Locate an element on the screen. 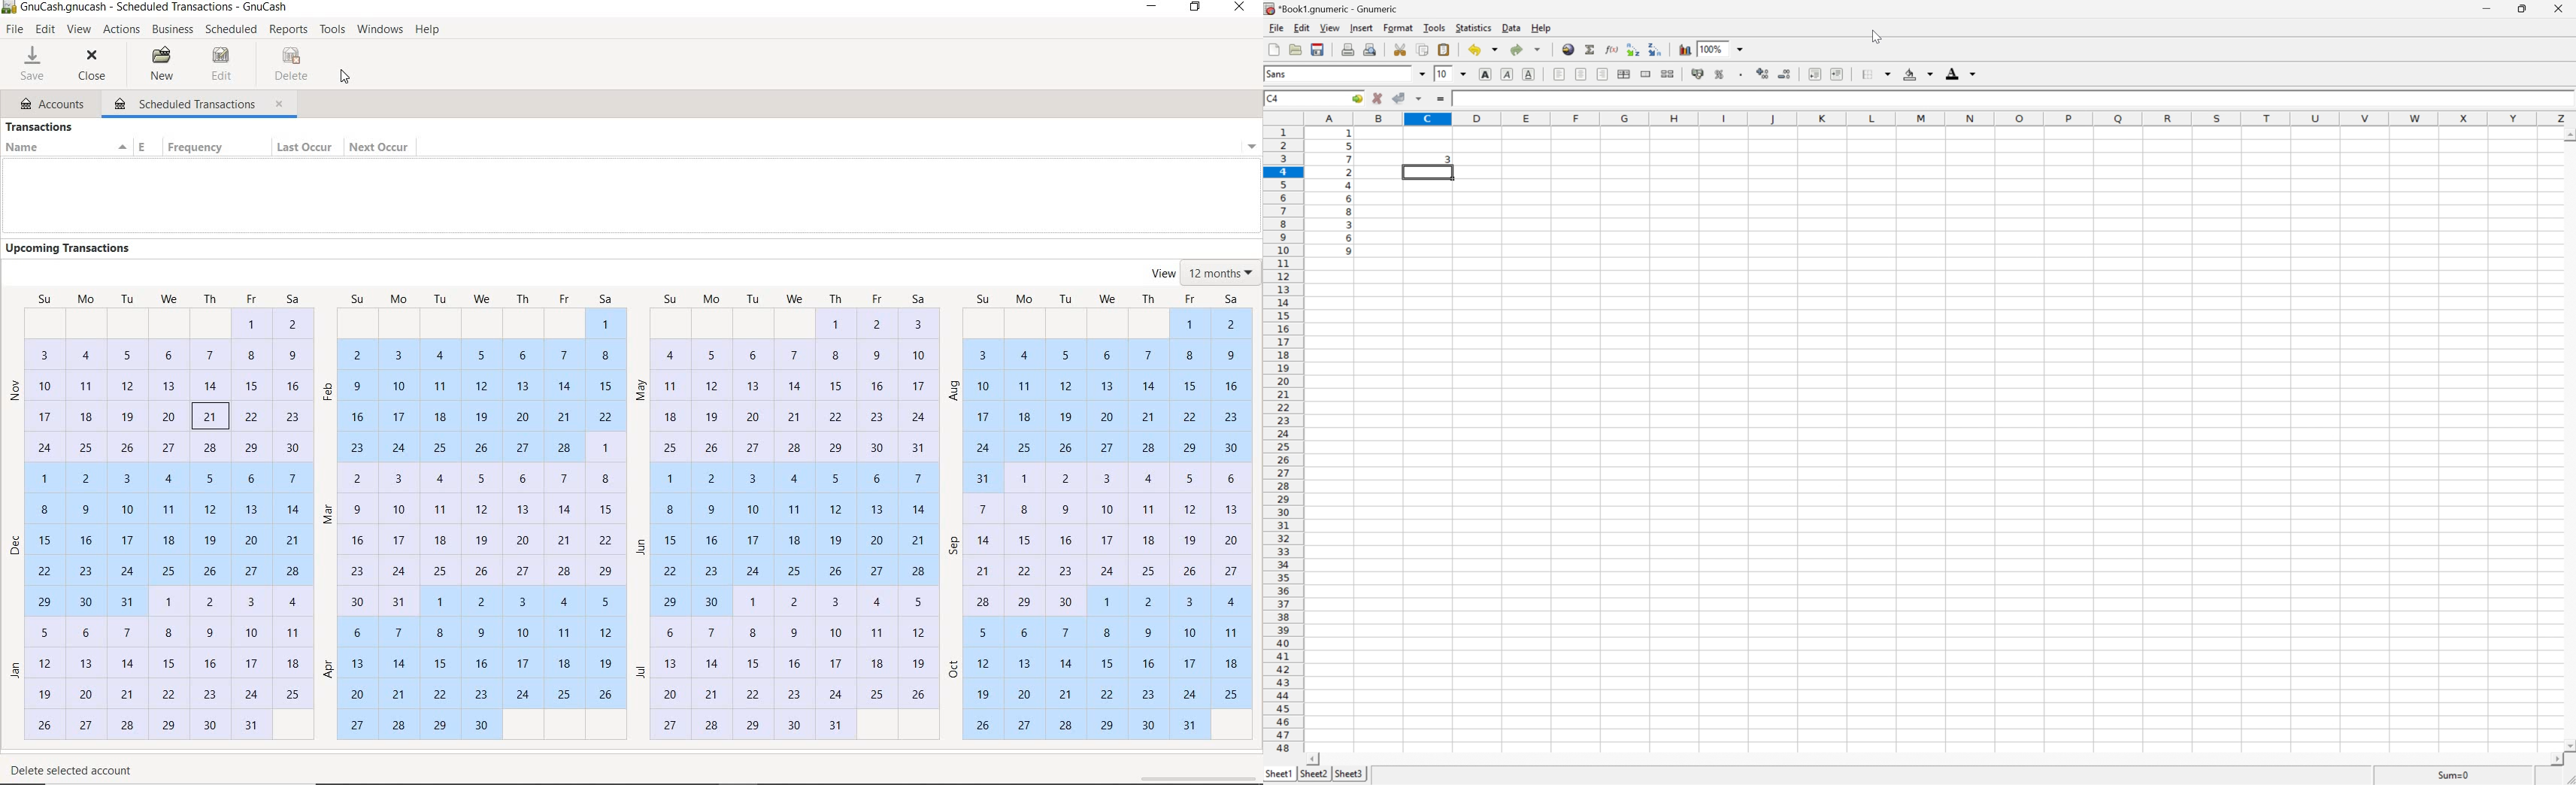  months is located at coordinates (953, 528).